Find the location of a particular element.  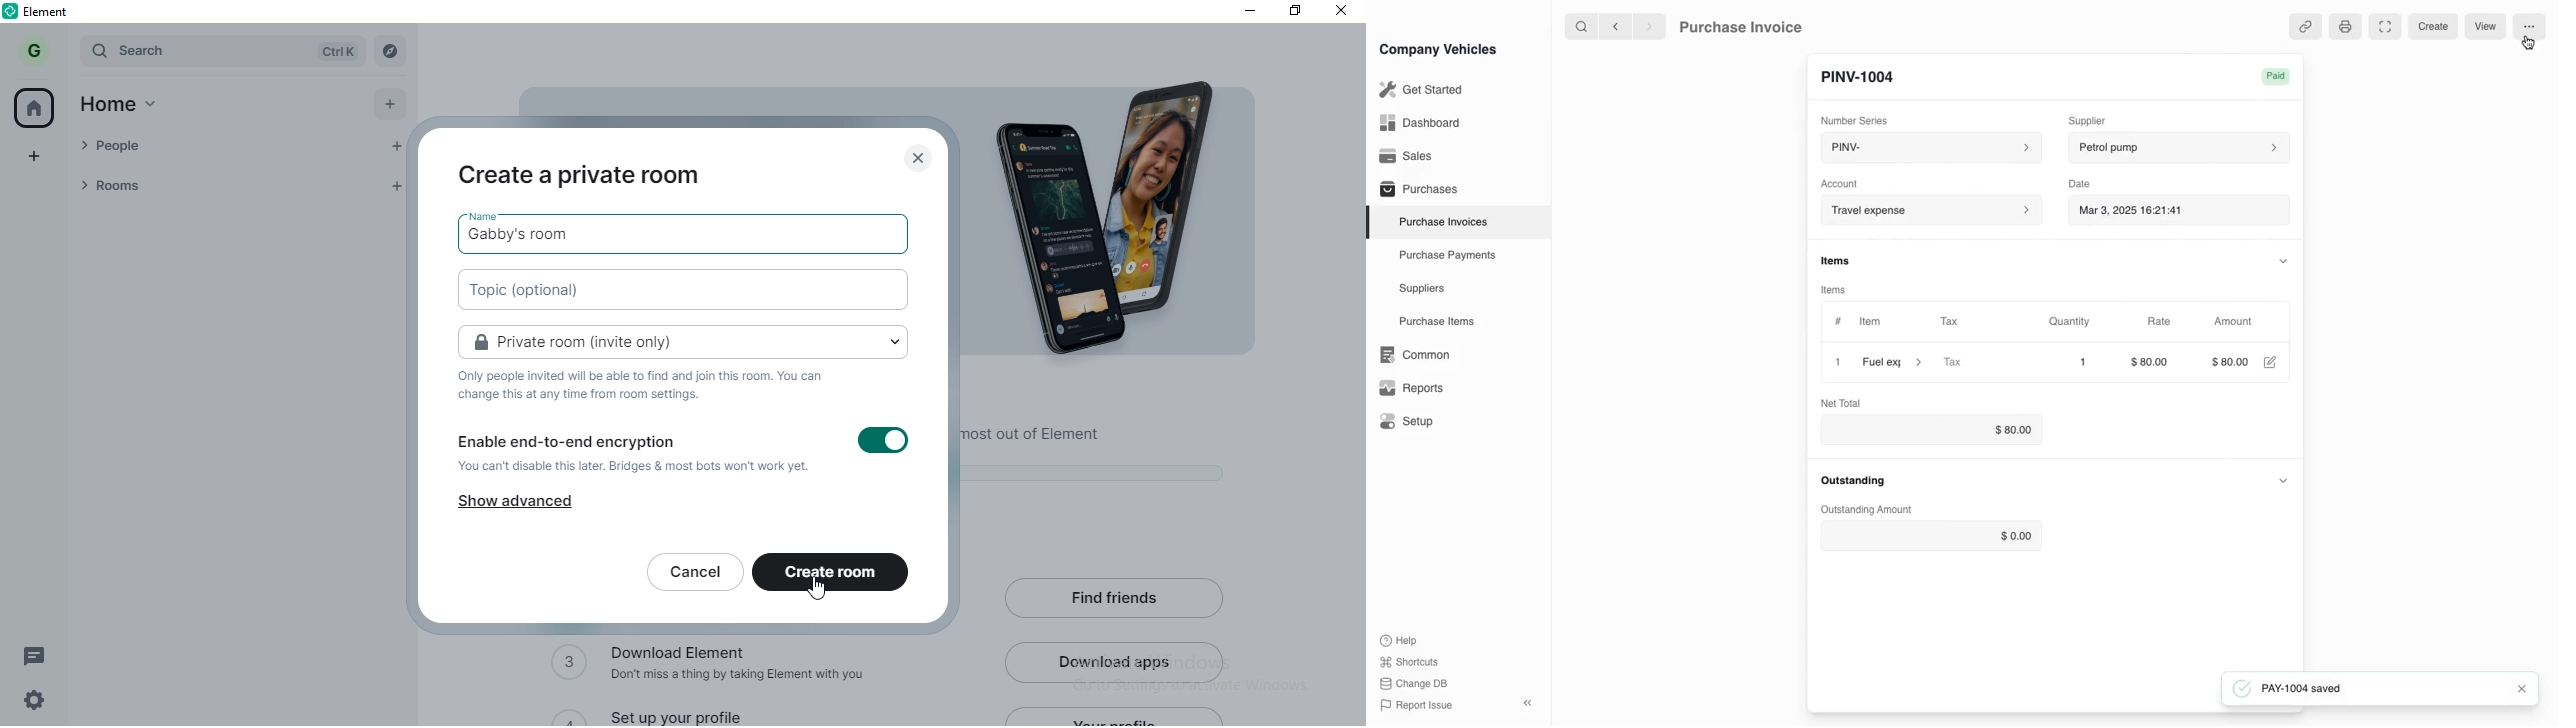

Account is located at coordinates (1846, 181).